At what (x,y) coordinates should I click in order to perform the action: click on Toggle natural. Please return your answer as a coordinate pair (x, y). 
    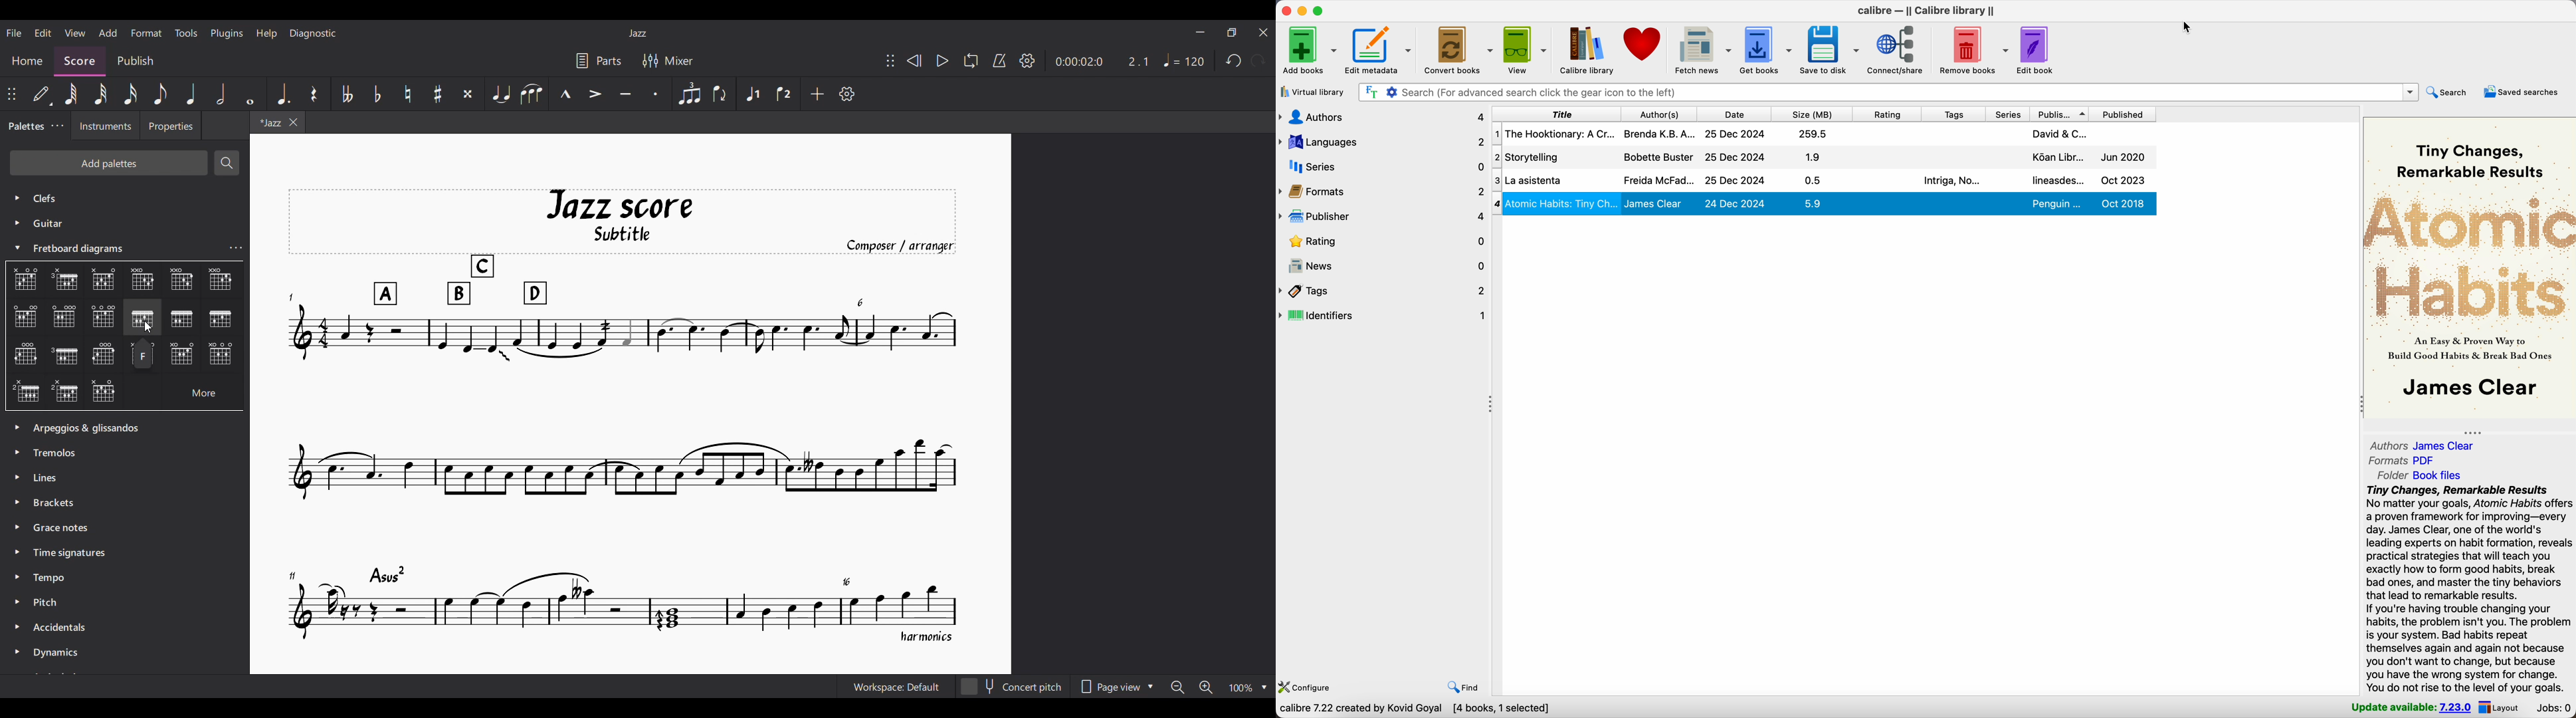
    Looking at the image, I should click on (408, 94).